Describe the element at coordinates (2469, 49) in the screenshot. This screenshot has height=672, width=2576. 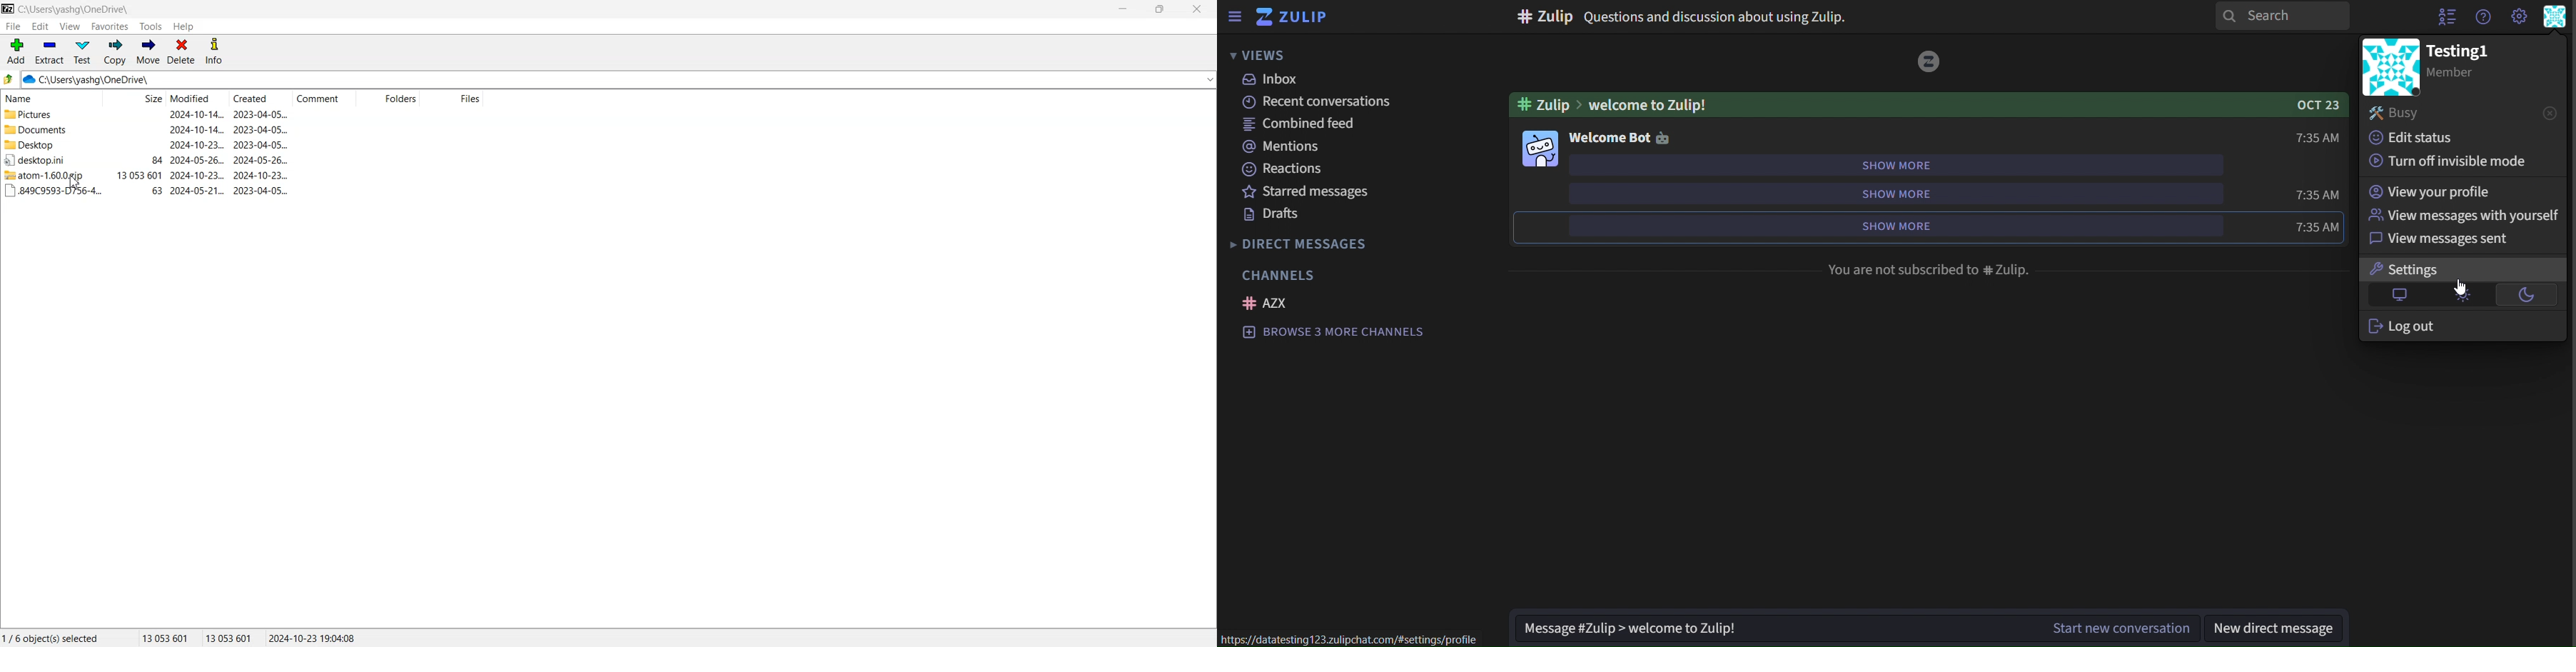
I see `Testing1` at that location.